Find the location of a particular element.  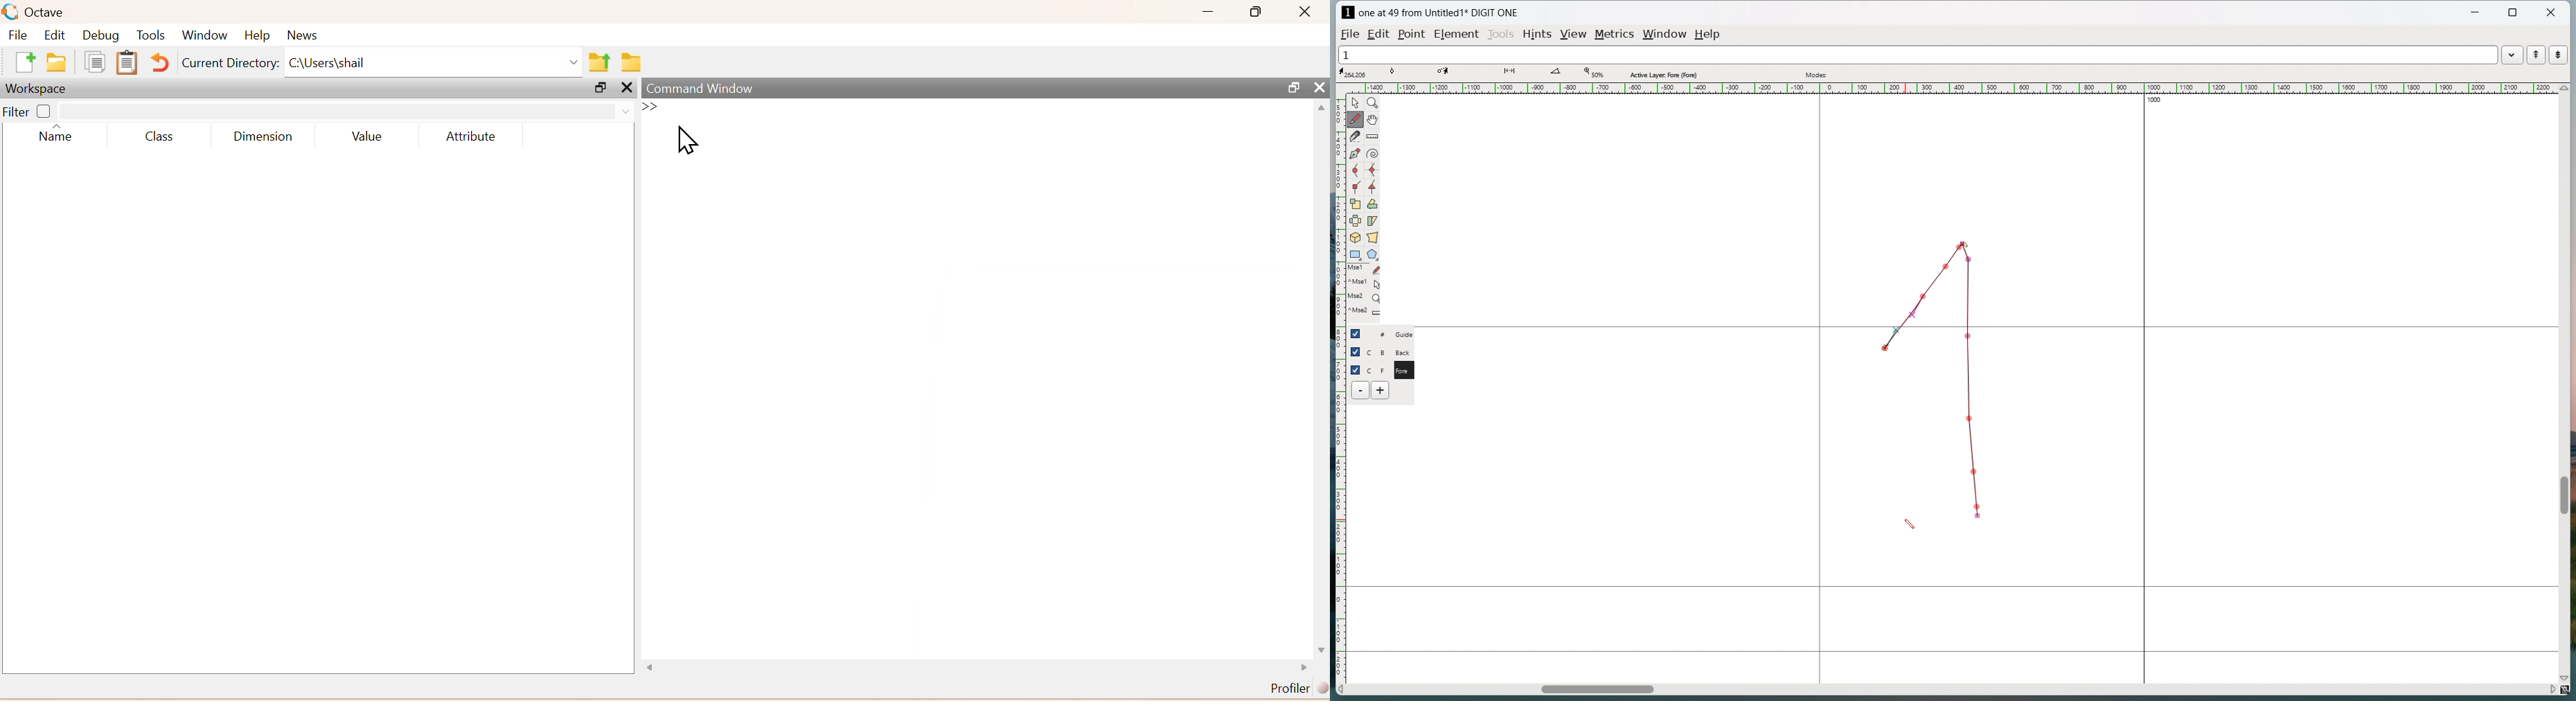

Close is located at coordinates (1316, 88).